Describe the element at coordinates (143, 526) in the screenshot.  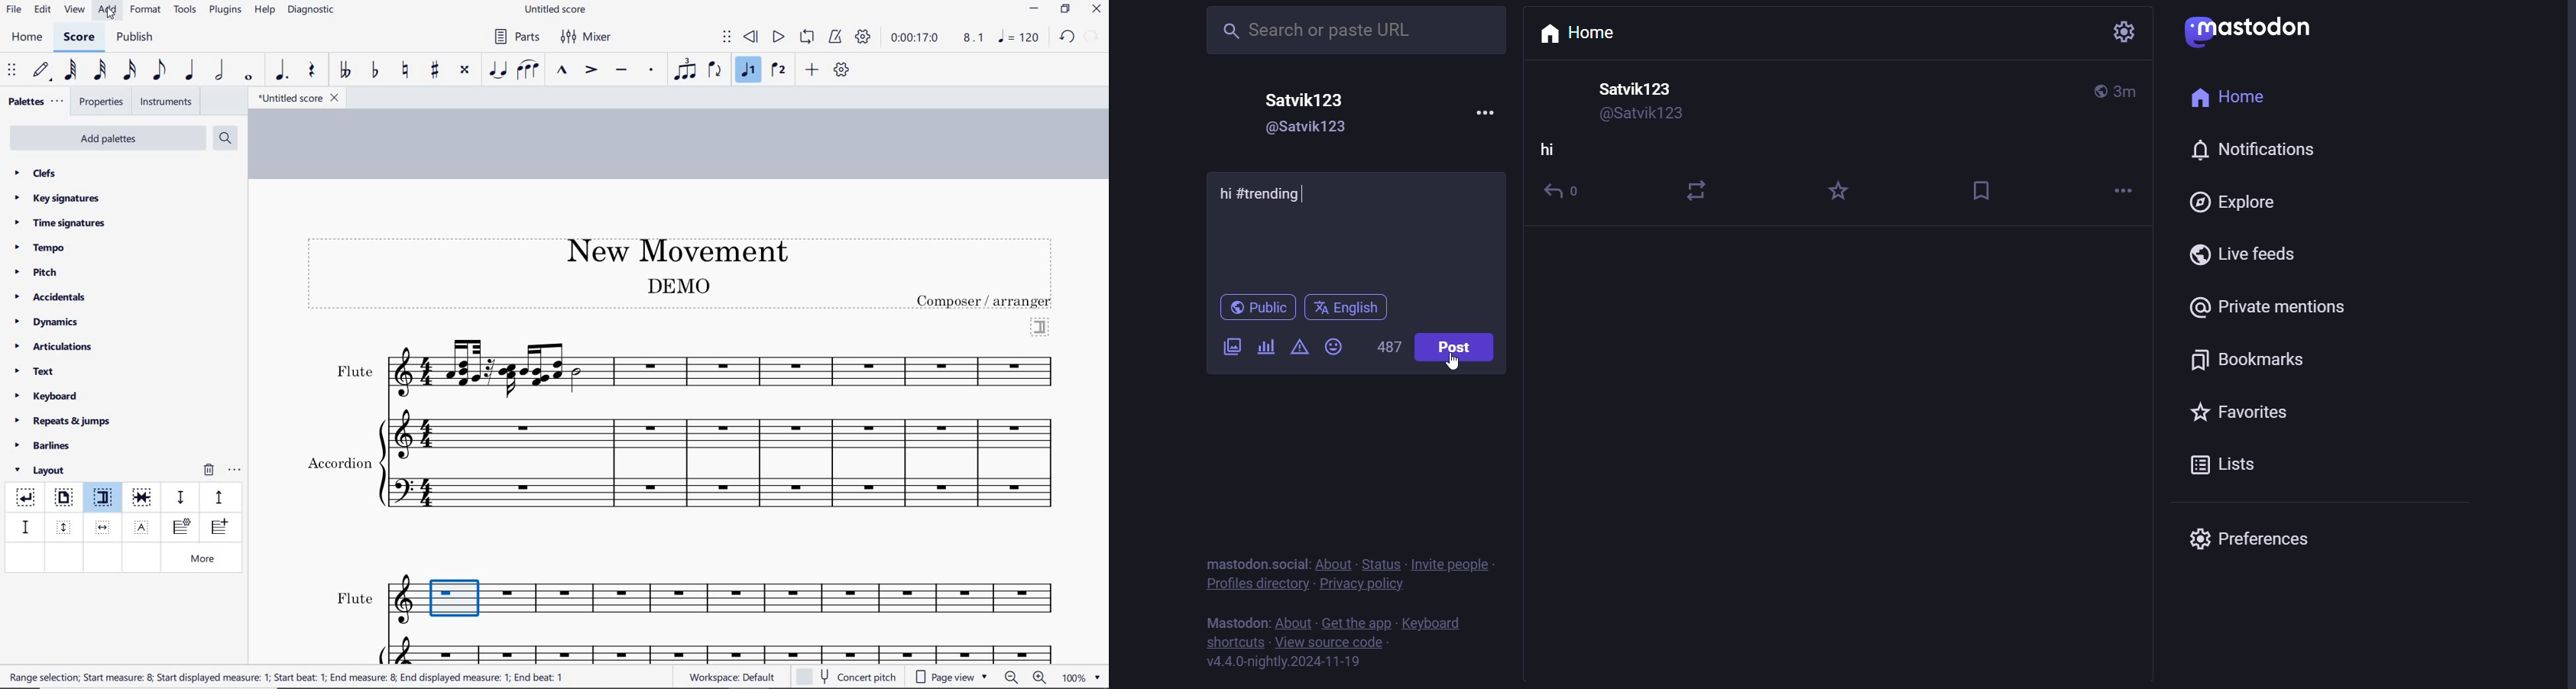
I see `insert text frame` at that location.